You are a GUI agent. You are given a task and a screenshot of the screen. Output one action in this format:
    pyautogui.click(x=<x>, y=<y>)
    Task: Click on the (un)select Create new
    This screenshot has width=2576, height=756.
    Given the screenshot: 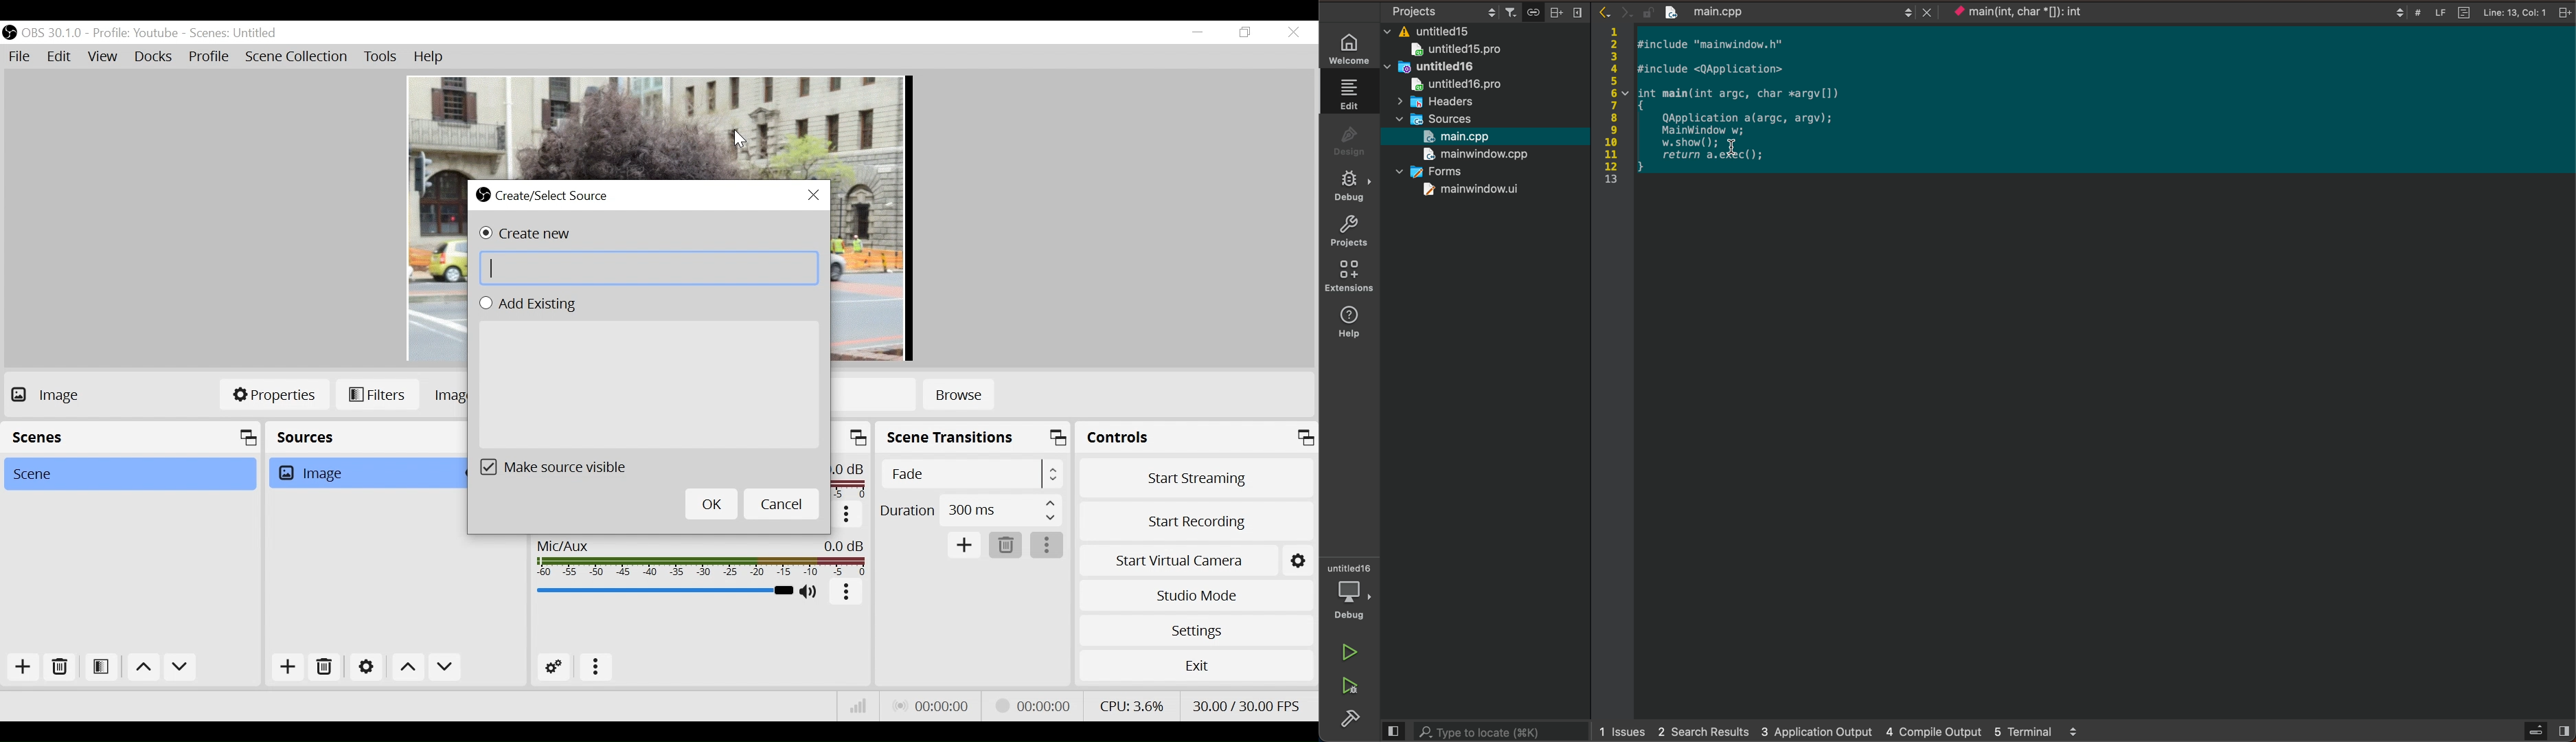 What is the action you would take?
    pyautogui.click(x=523, y=233)
    